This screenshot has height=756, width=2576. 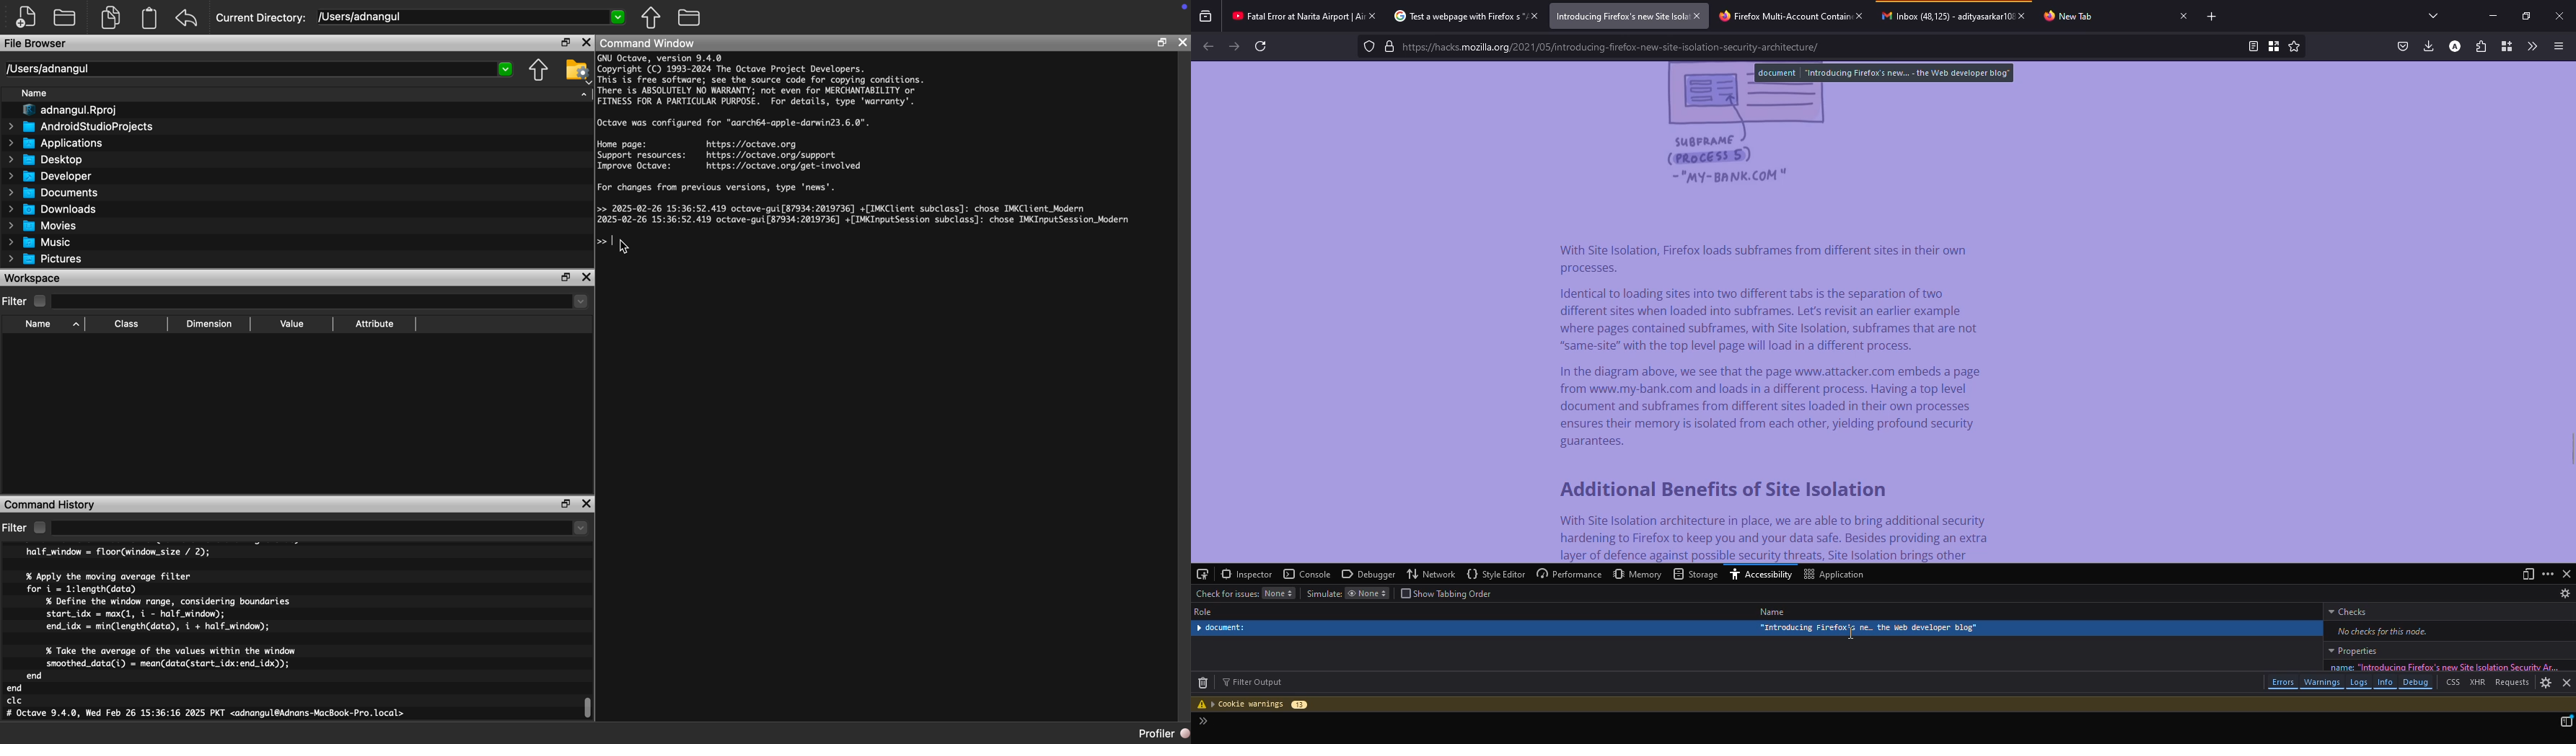 I want to click on Clipboard, so click(x=151, y=17).